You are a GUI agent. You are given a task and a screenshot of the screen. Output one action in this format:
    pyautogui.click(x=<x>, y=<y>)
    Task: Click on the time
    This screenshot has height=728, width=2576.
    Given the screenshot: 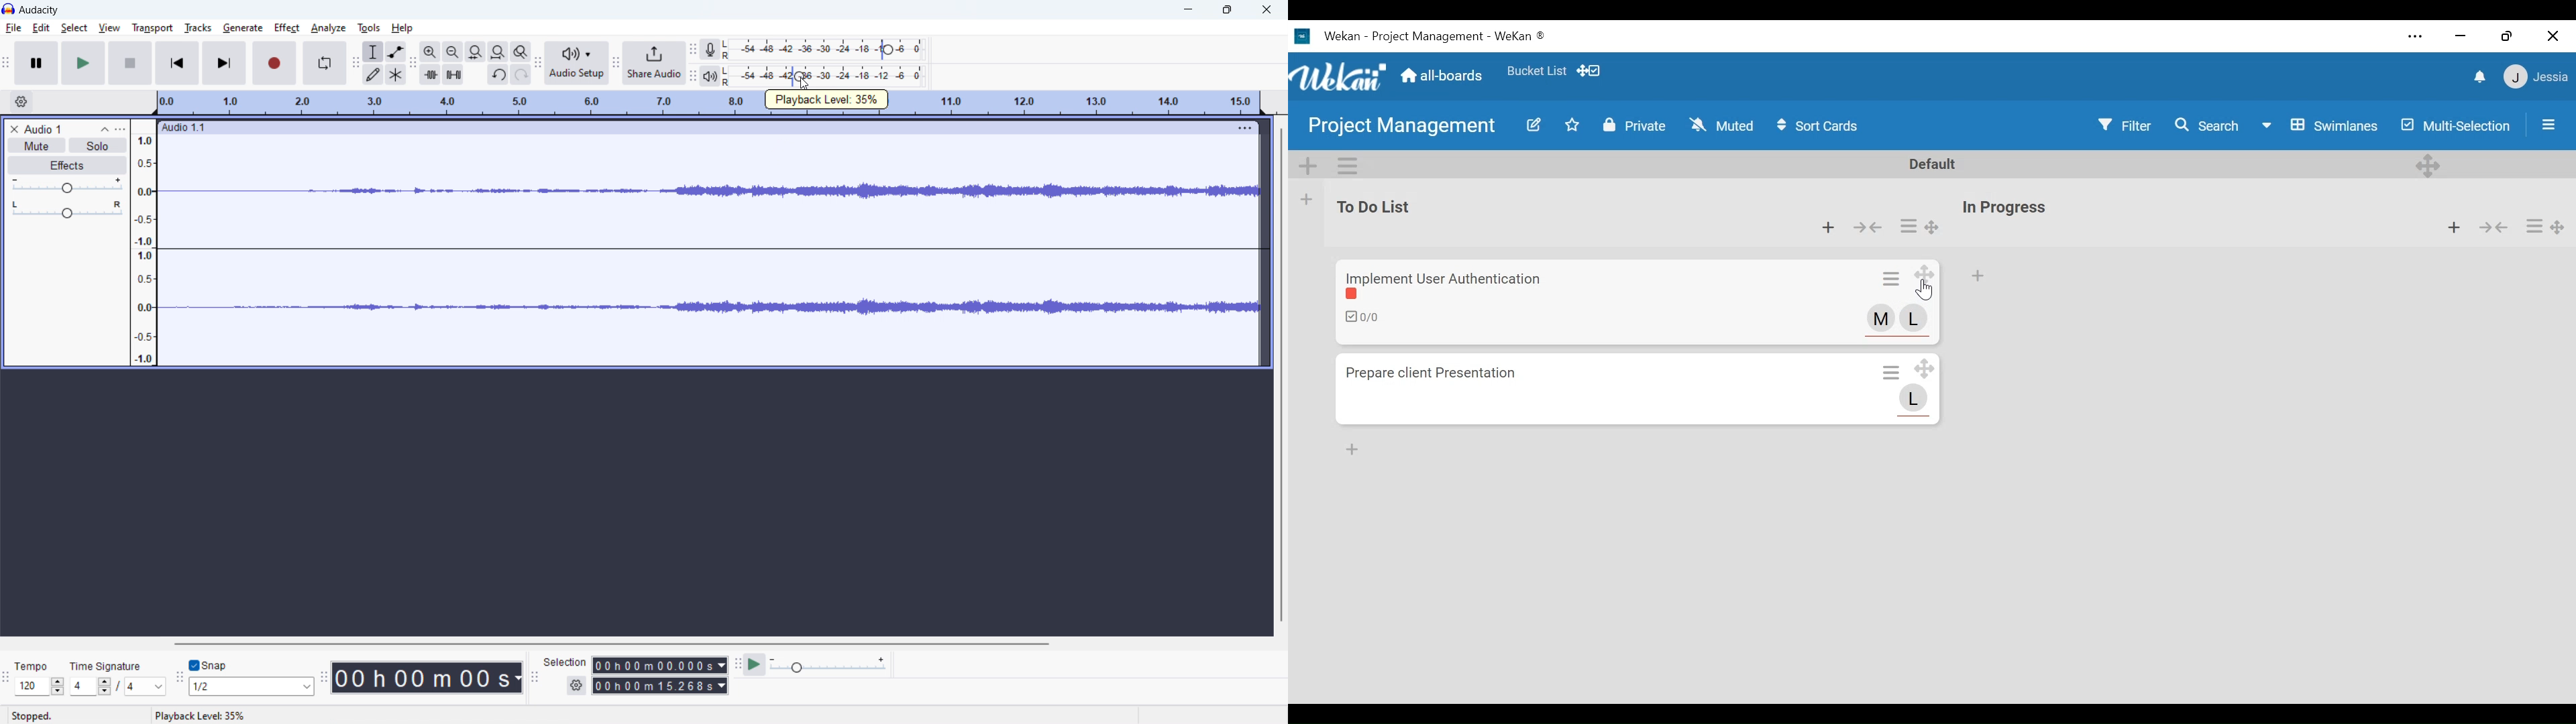 What is the action you would take?
    pyautogui.click(x=427, y=678)
    